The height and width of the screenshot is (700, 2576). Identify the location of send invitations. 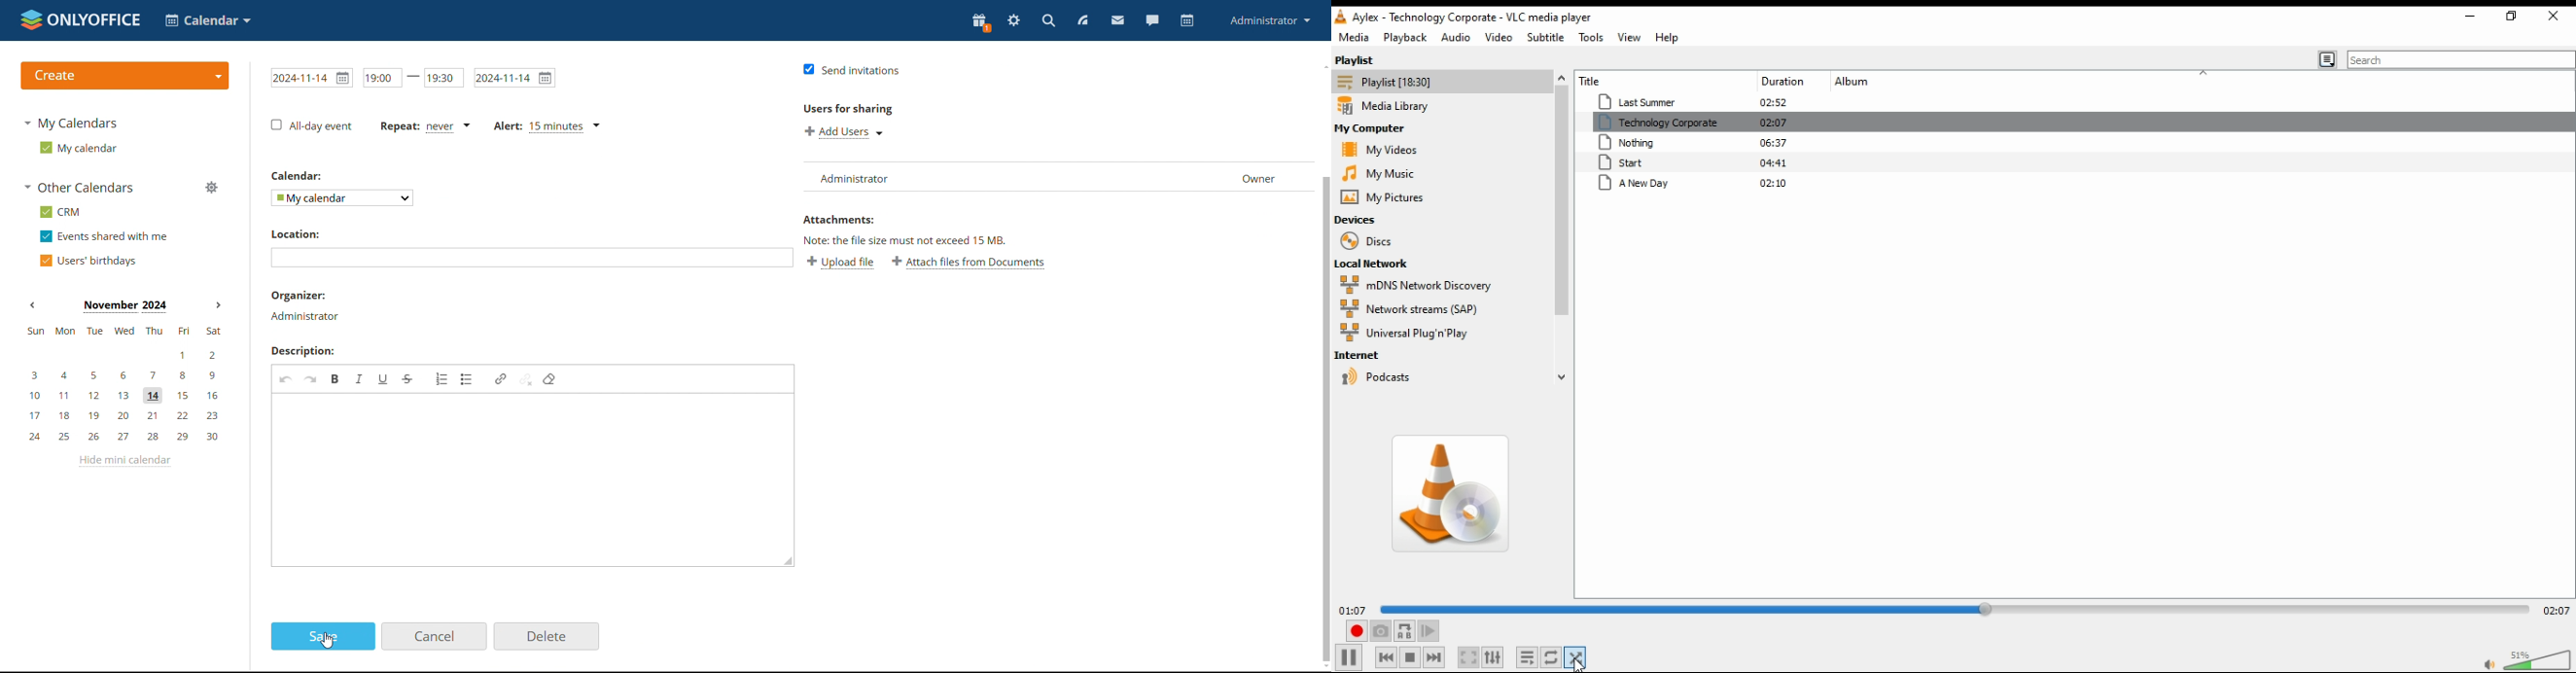
(854, 70).